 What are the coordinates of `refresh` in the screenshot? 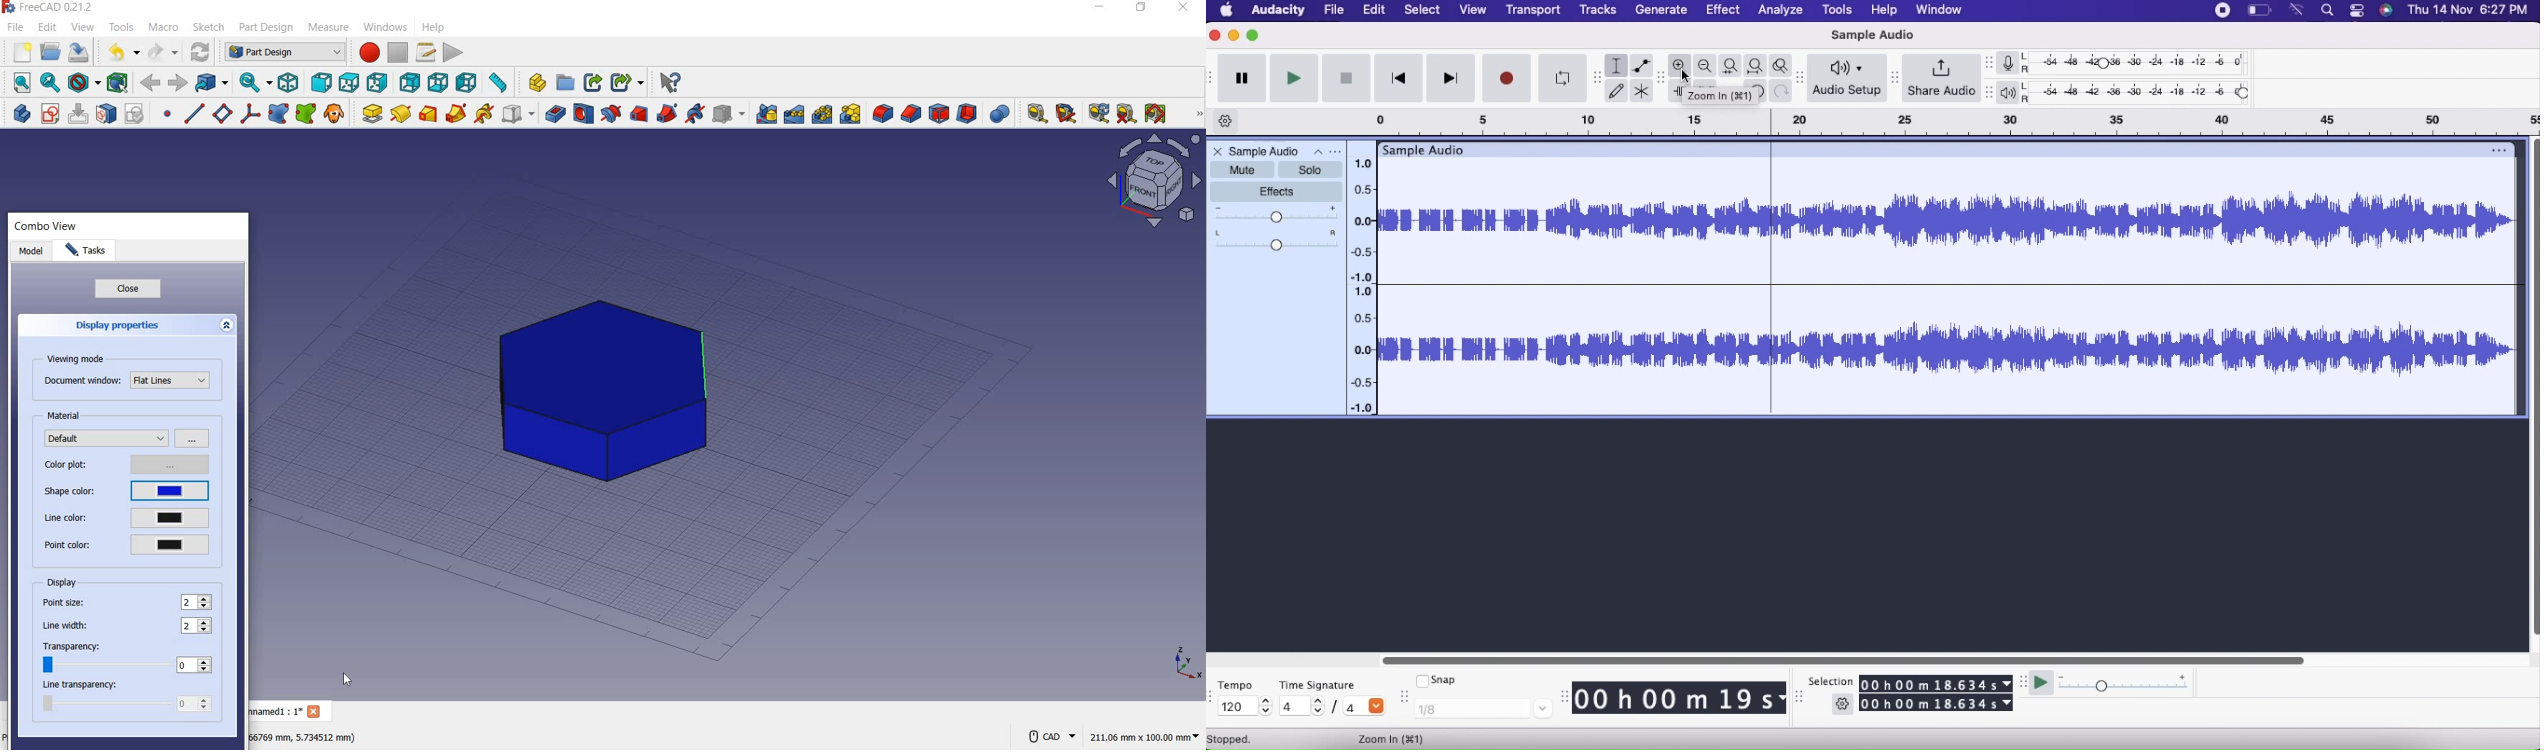 It's located at (200, 52).